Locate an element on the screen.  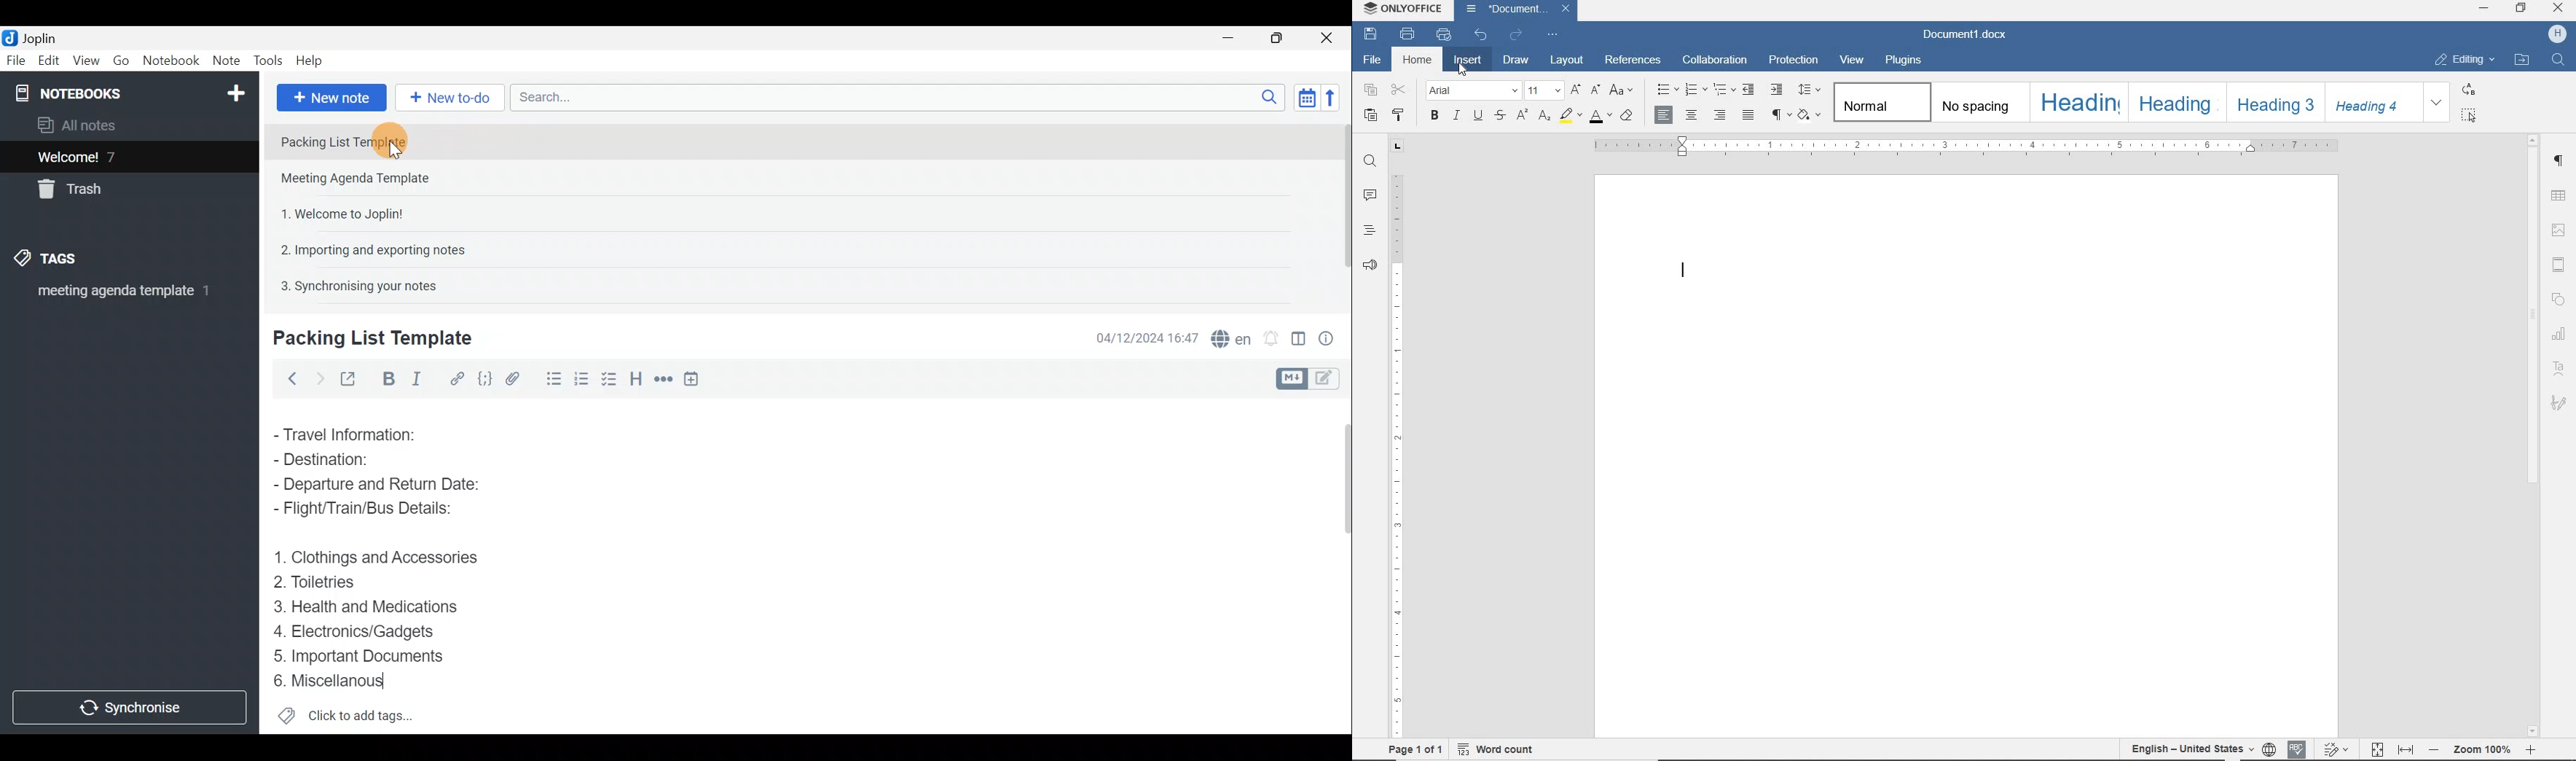
Help is located at coordinates (311, 62).